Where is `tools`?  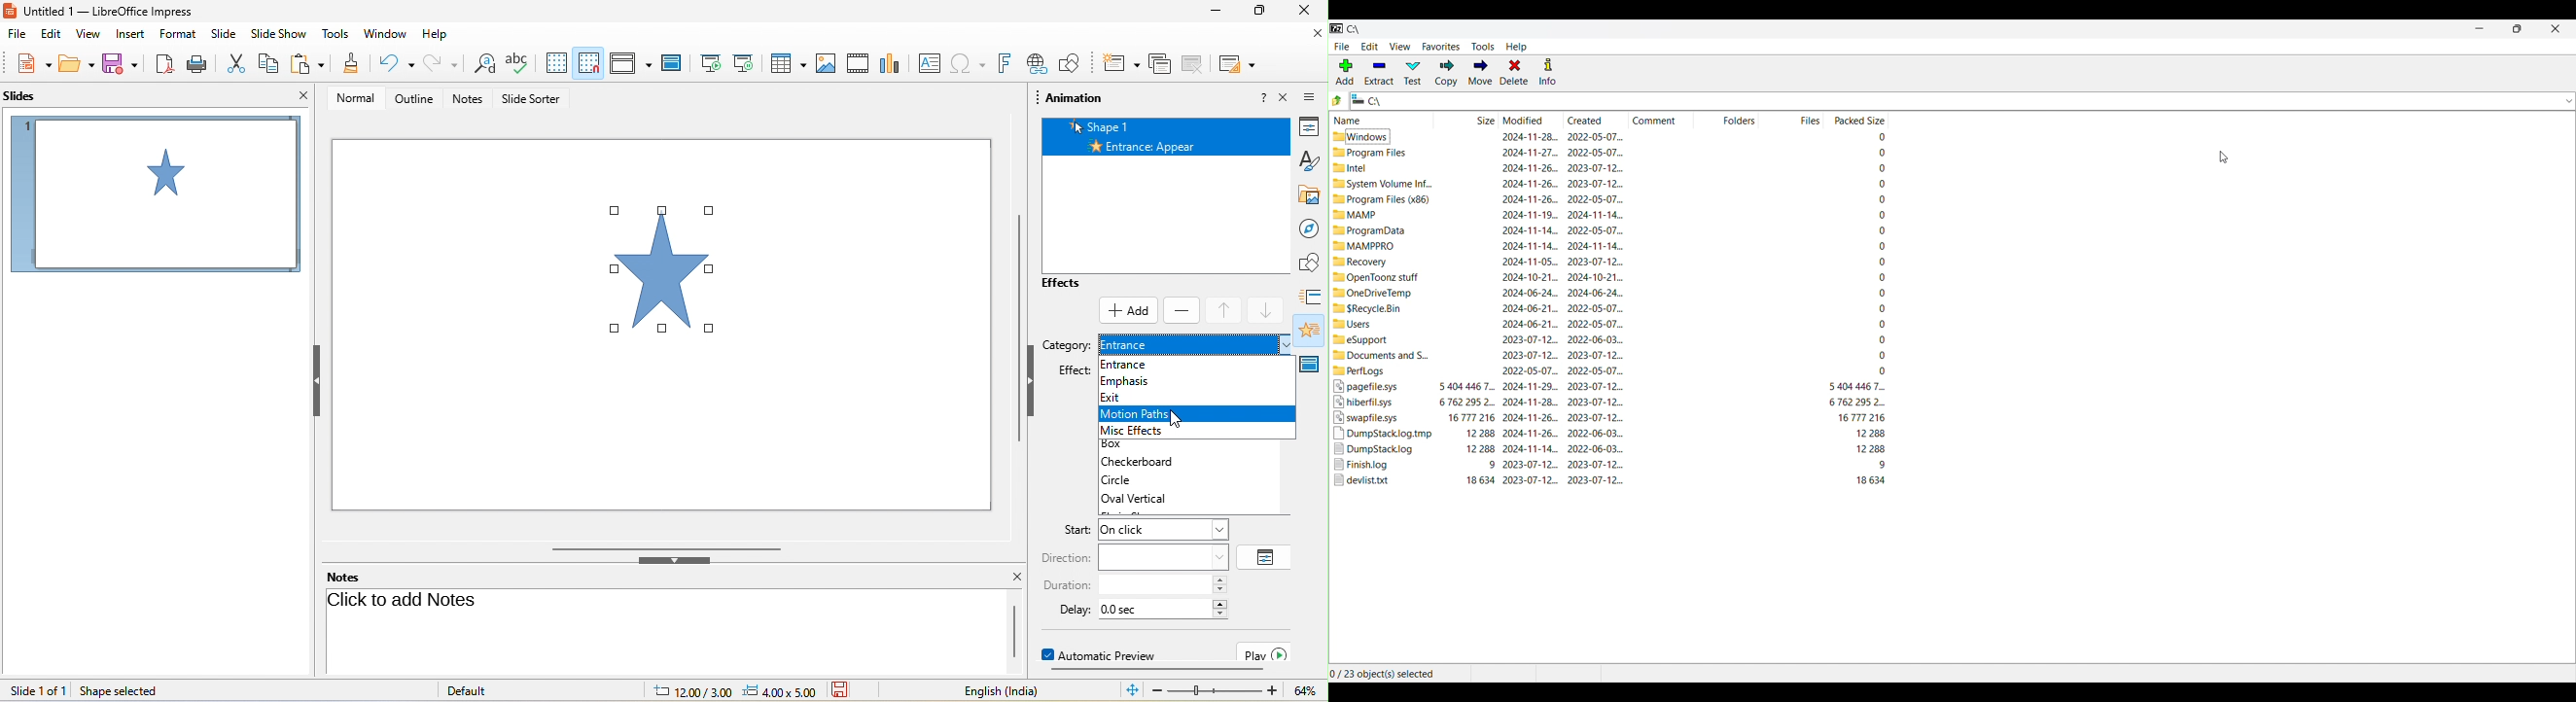
tools is located at coordinates (335, 35).